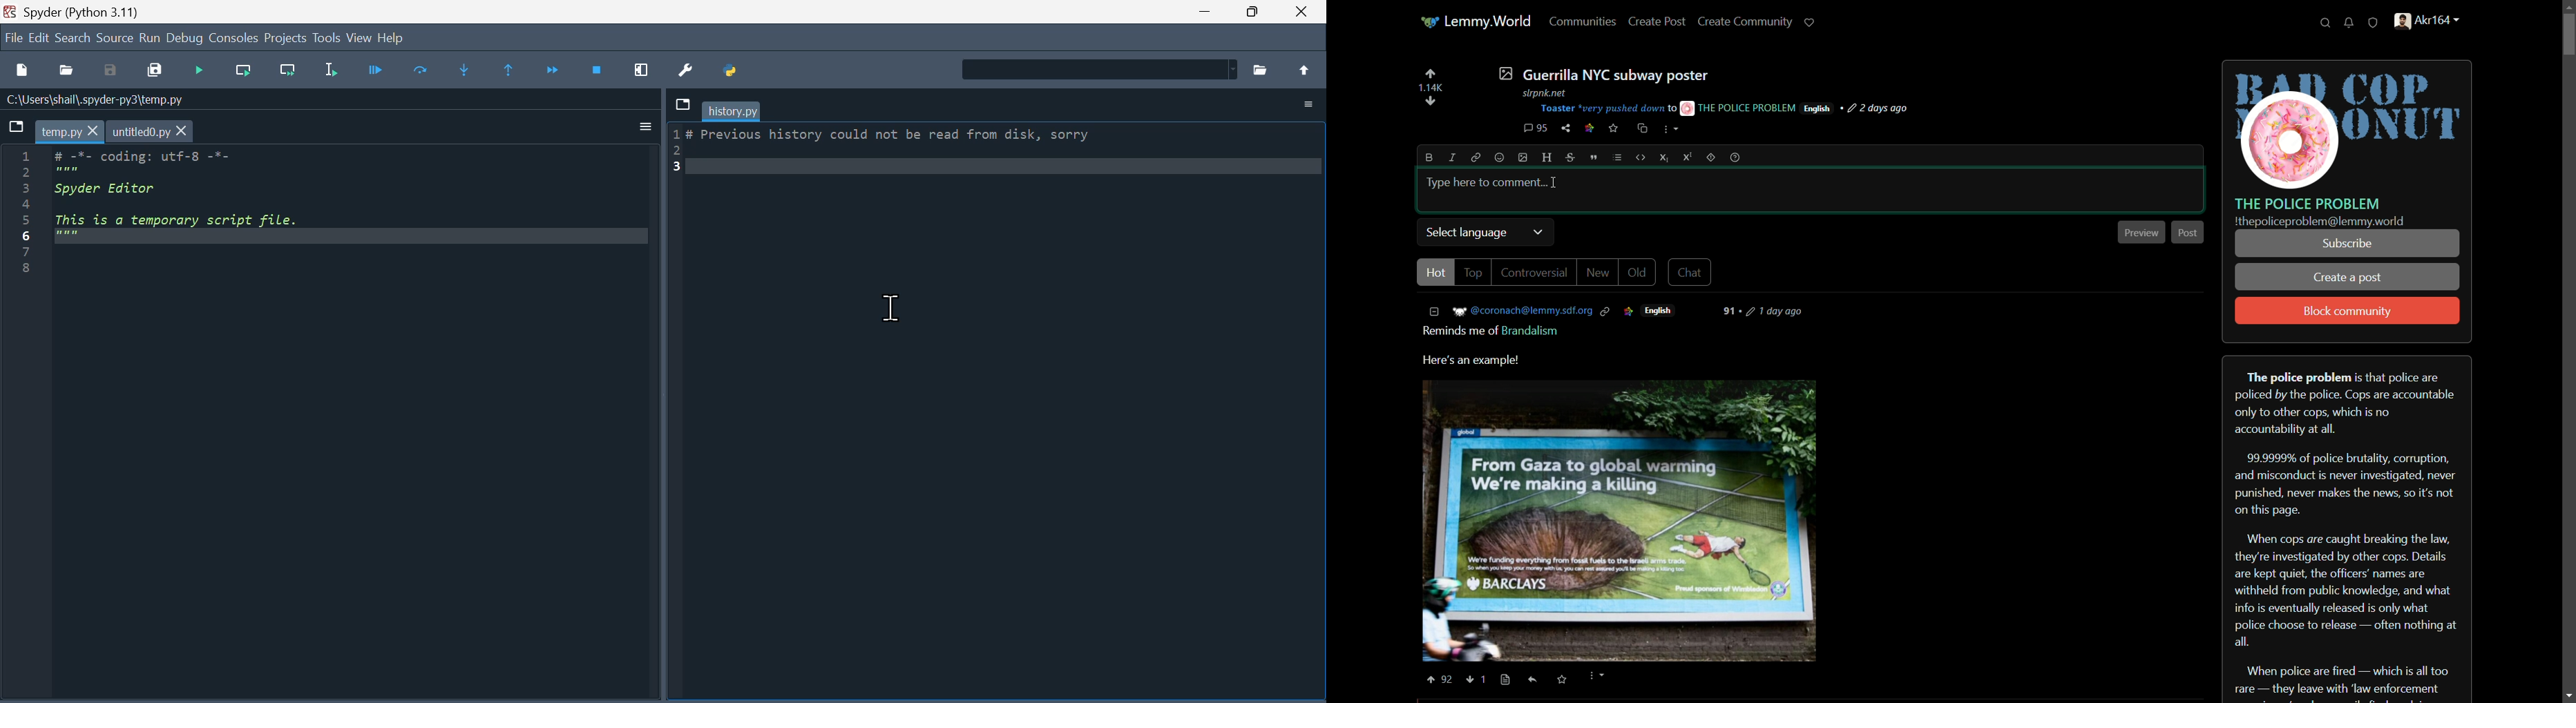  Describe the element at coordinates (394, 38) in the screenshot. I see `Help` at that location.